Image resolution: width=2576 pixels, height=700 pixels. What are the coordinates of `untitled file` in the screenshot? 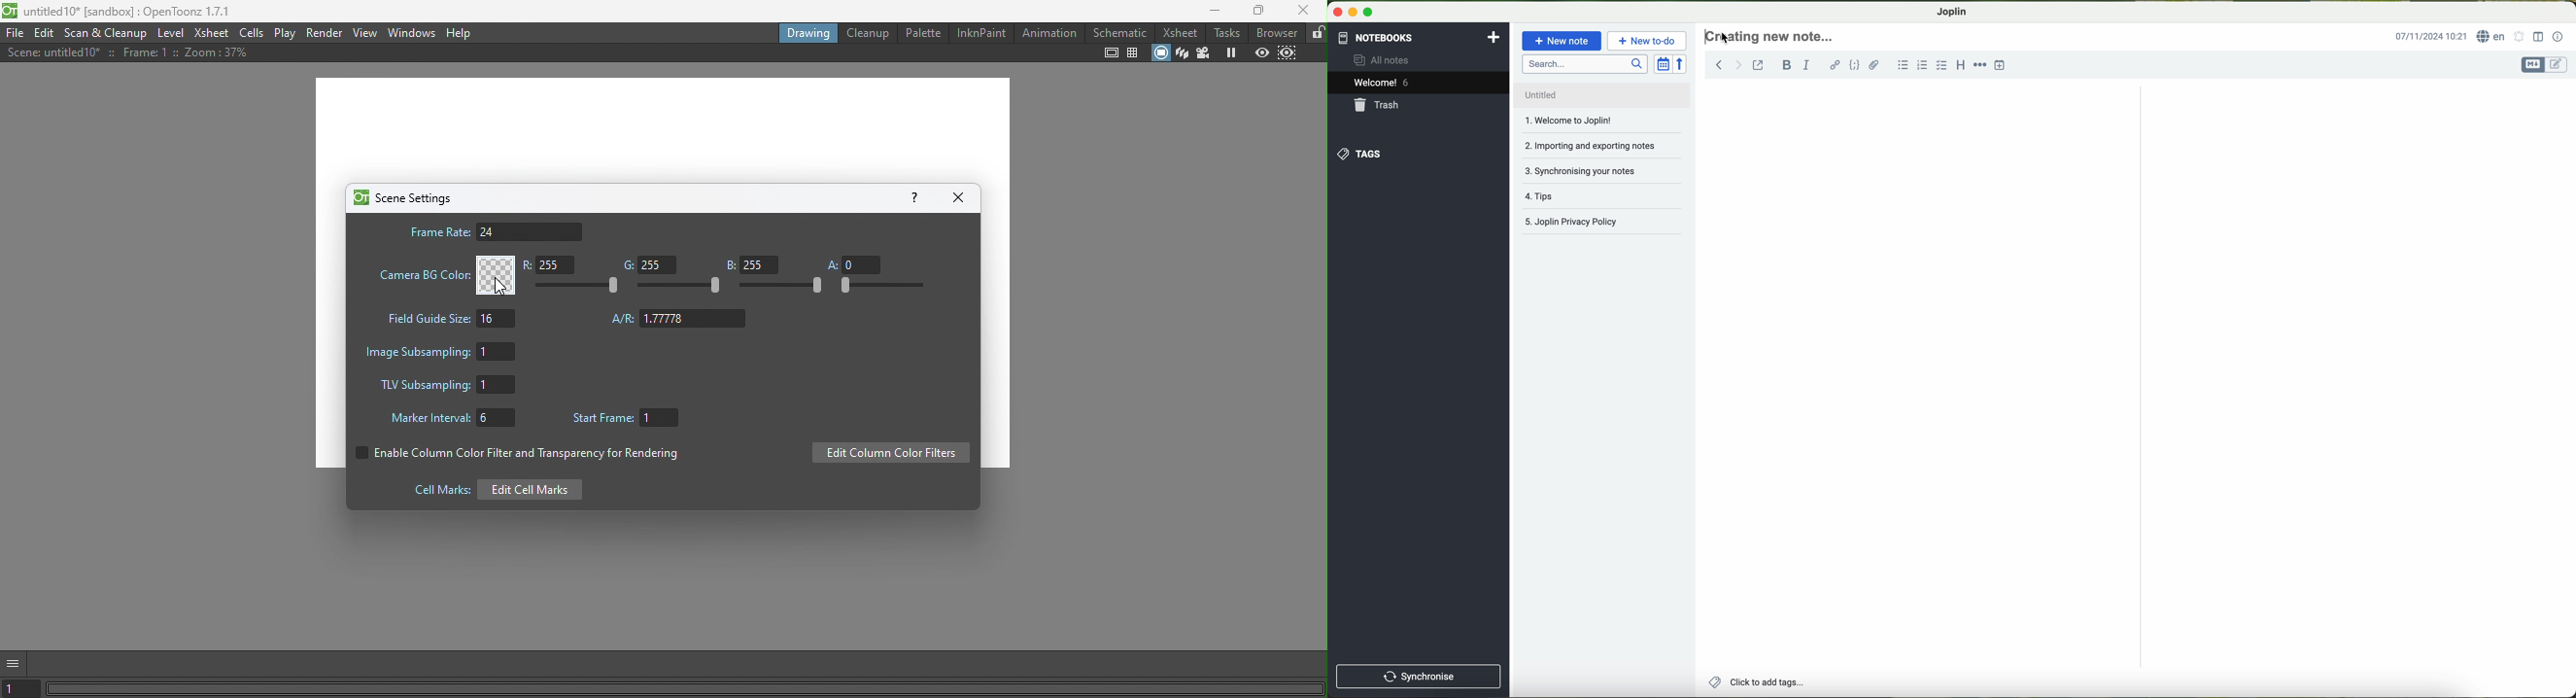 It's located at (1598, 97).